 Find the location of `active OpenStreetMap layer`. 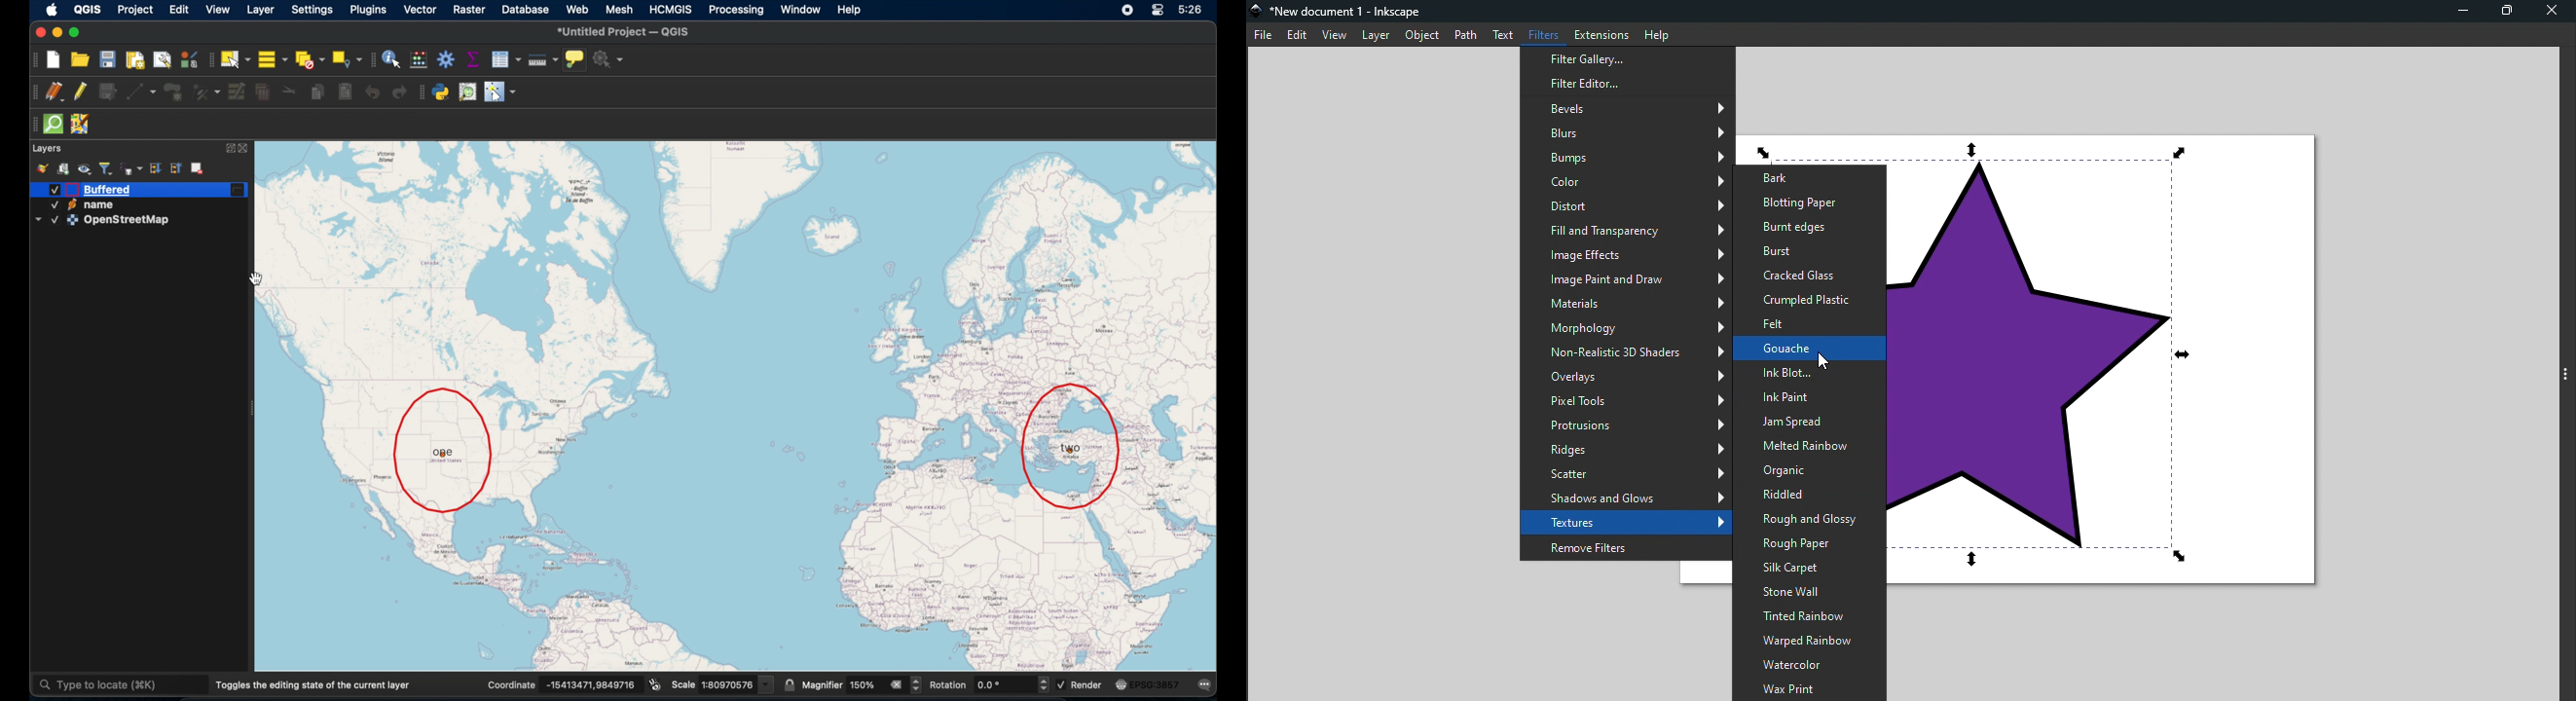

active OpenStreetMap layer is located at coordinates (104, 220).